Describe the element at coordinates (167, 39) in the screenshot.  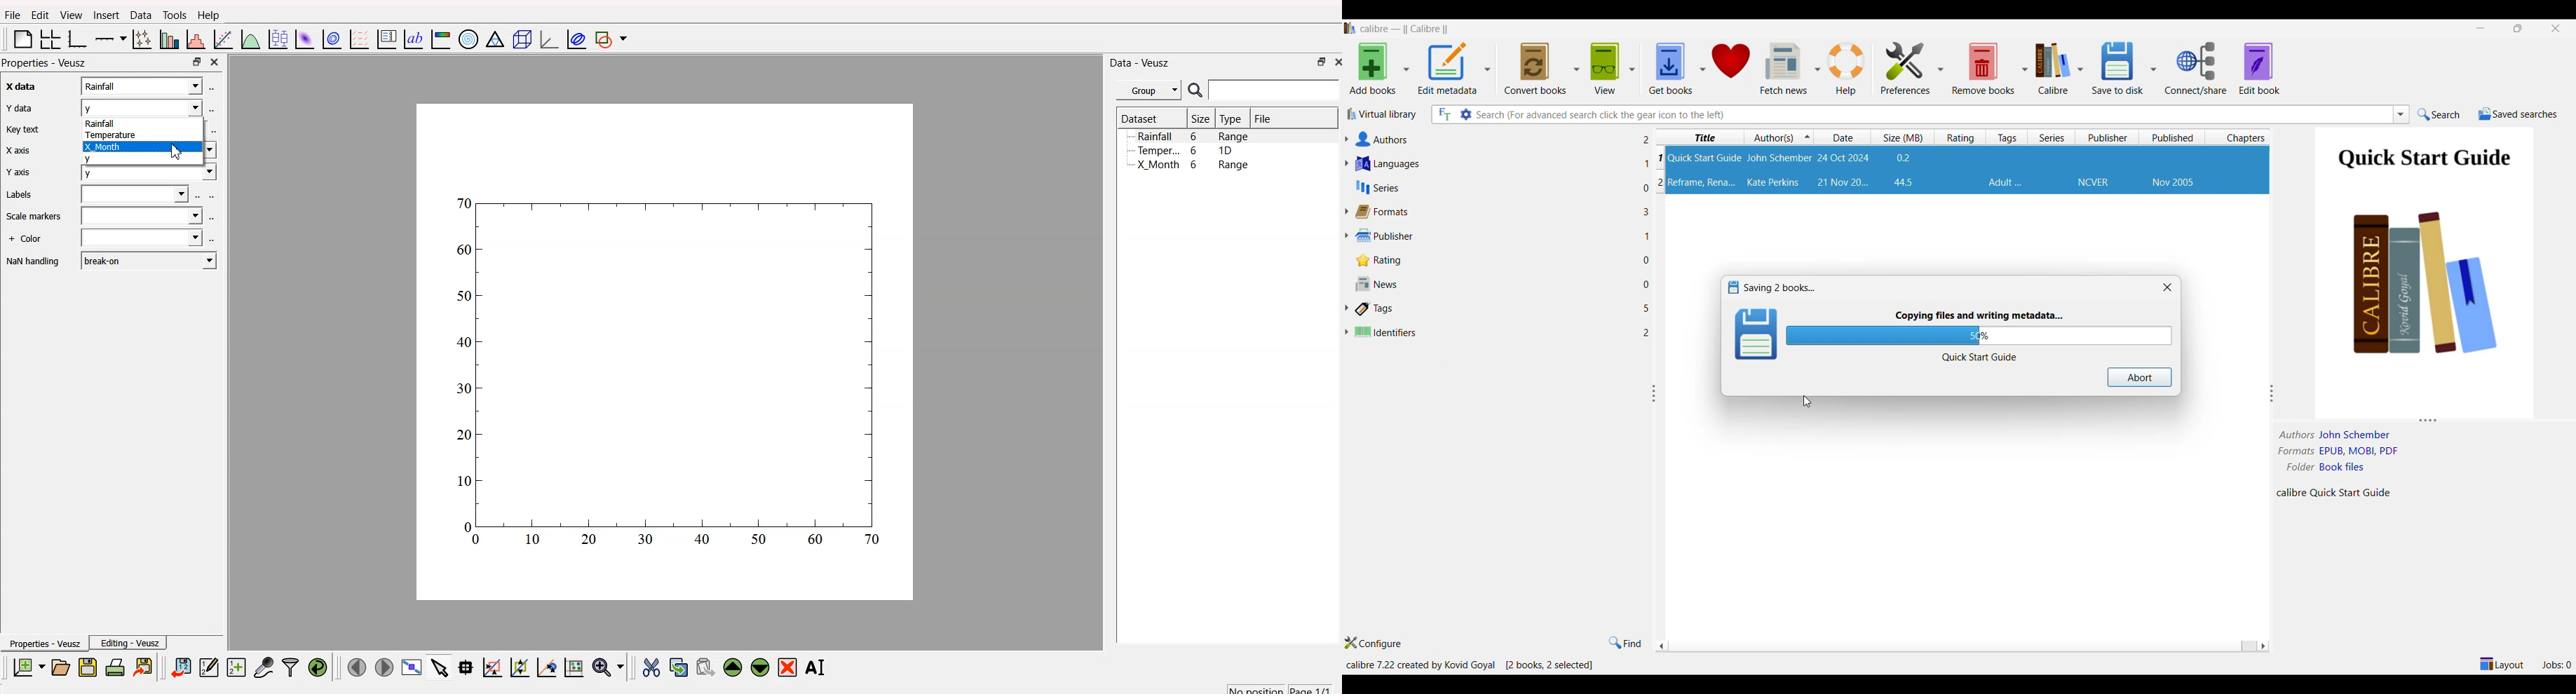
I see `plot bar chart` at that location.